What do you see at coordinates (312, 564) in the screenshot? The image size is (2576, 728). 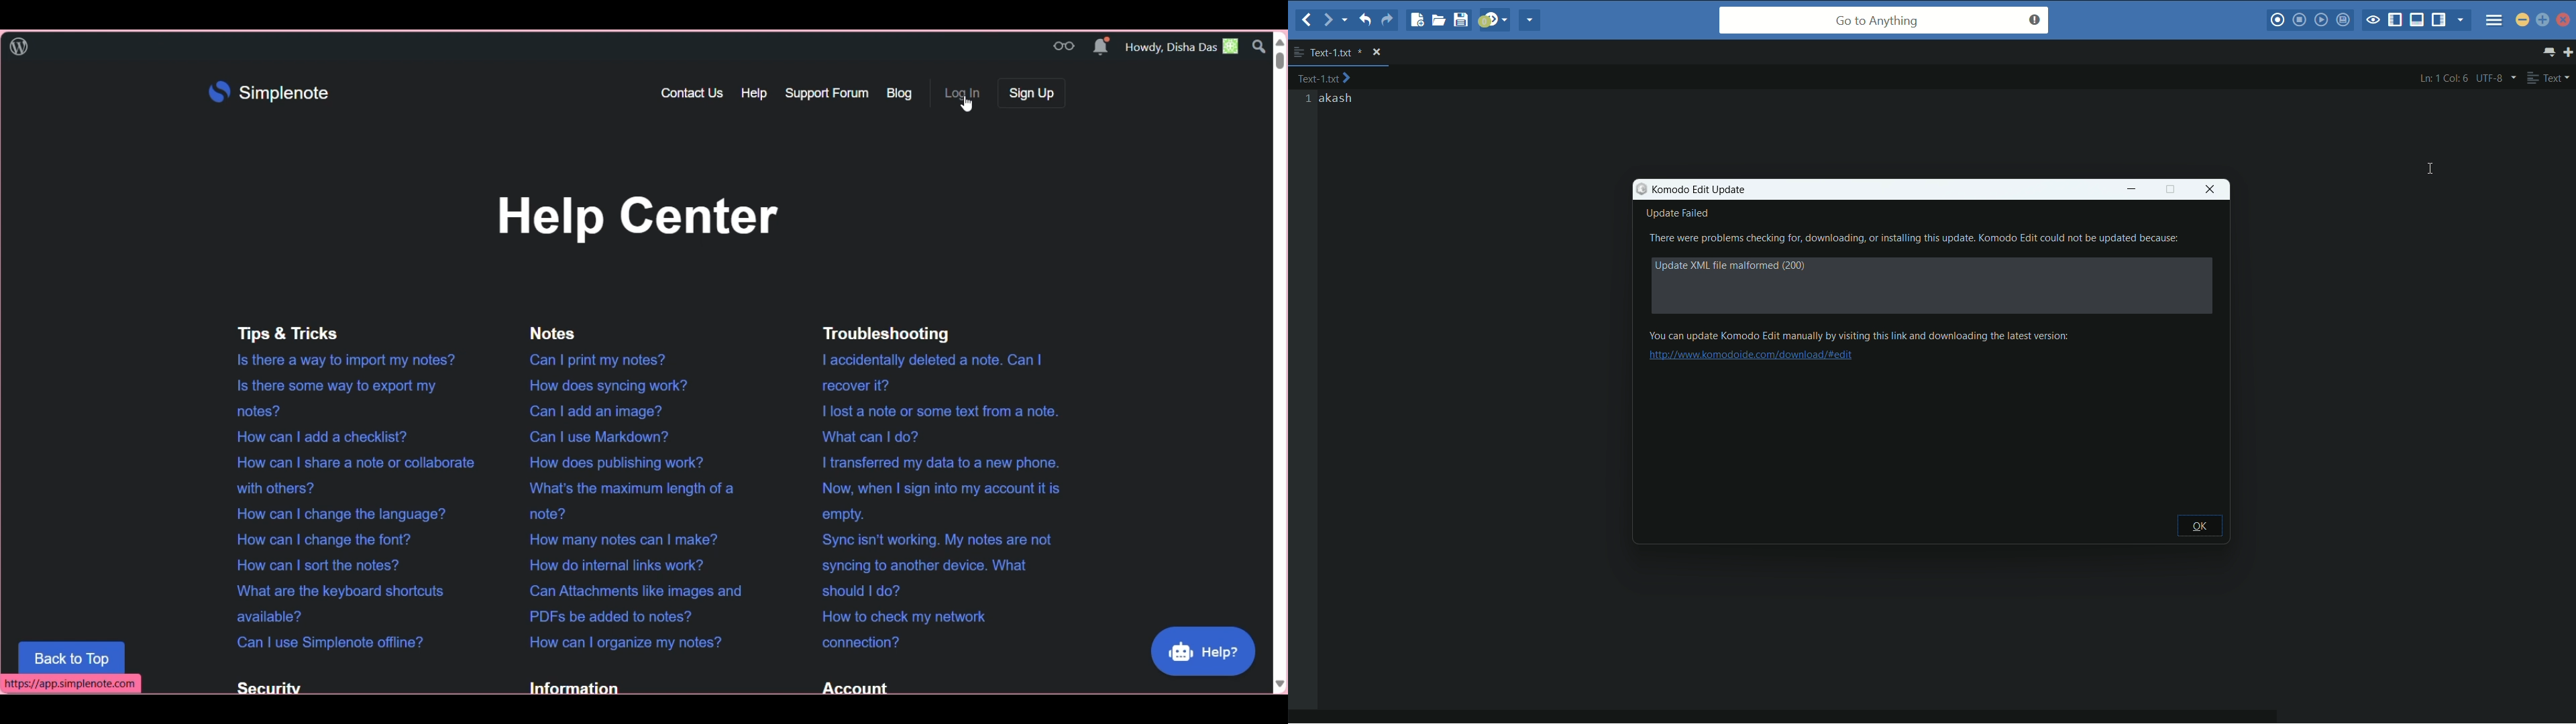 I see `How can | sort the notes?` at bounding box center [312, 564].